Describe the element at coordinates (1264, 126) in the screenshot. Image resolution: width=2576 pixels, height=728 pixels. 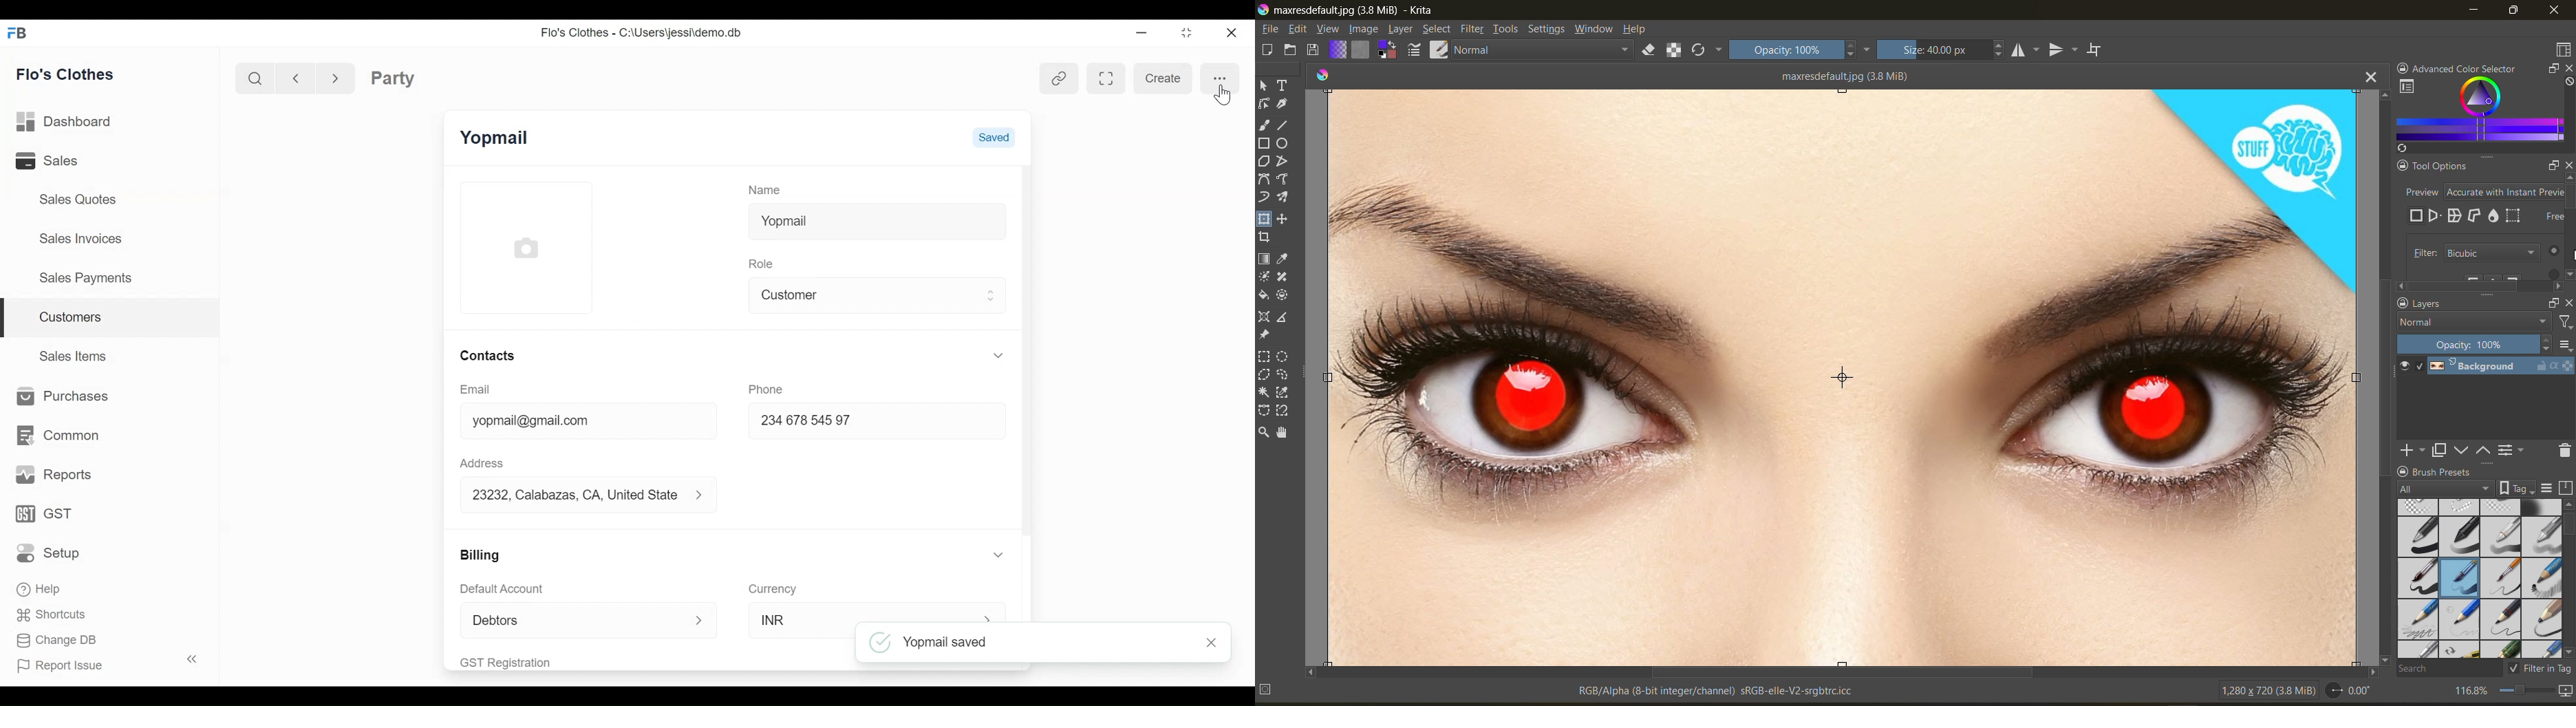
I see `tool` at that location.